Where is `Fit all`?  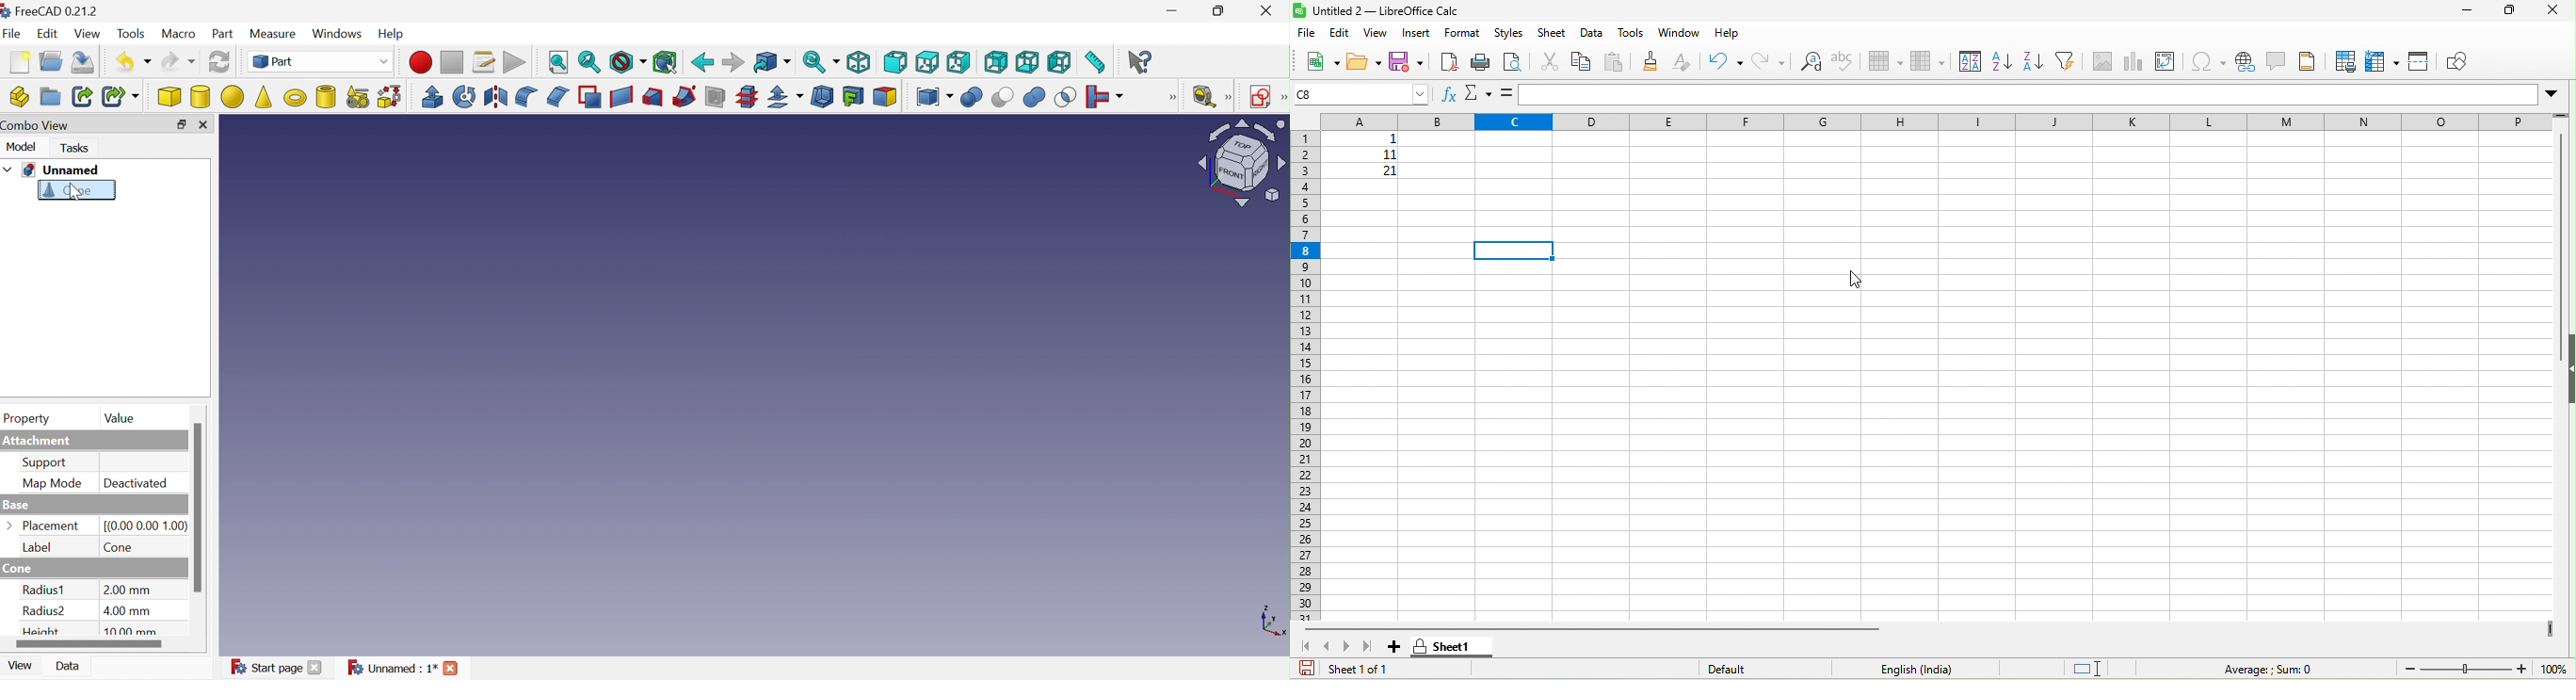 Fit all is located at coordinates (559, 63).